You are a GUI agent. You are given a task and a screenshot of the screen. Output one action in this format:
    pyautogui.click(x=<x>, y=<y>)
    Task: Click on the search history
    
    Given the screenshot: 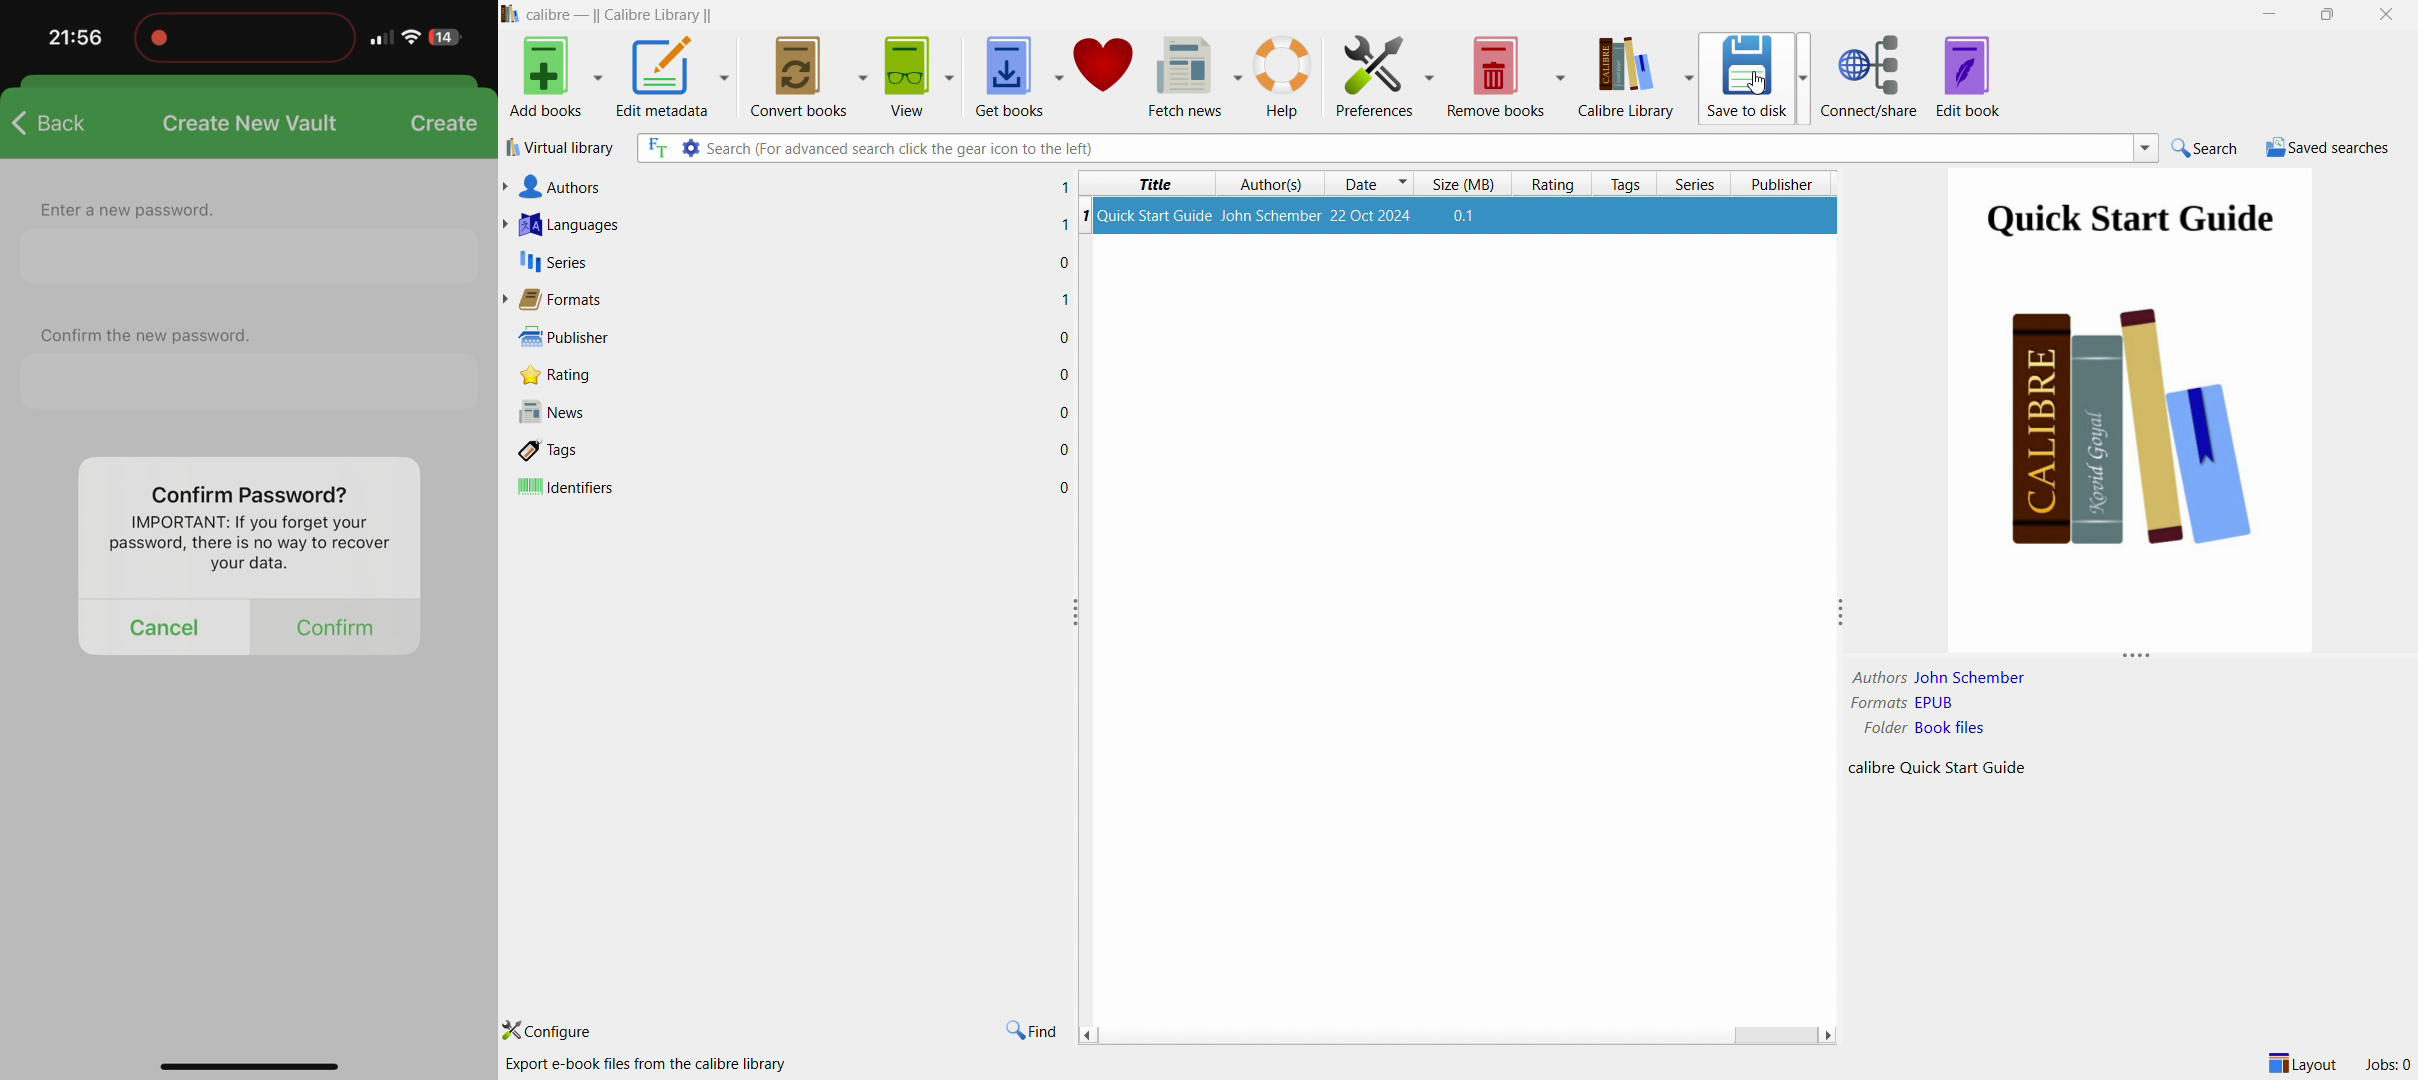 What is the action you would take?
    pyautogui.click(x=2145, y=147)
    